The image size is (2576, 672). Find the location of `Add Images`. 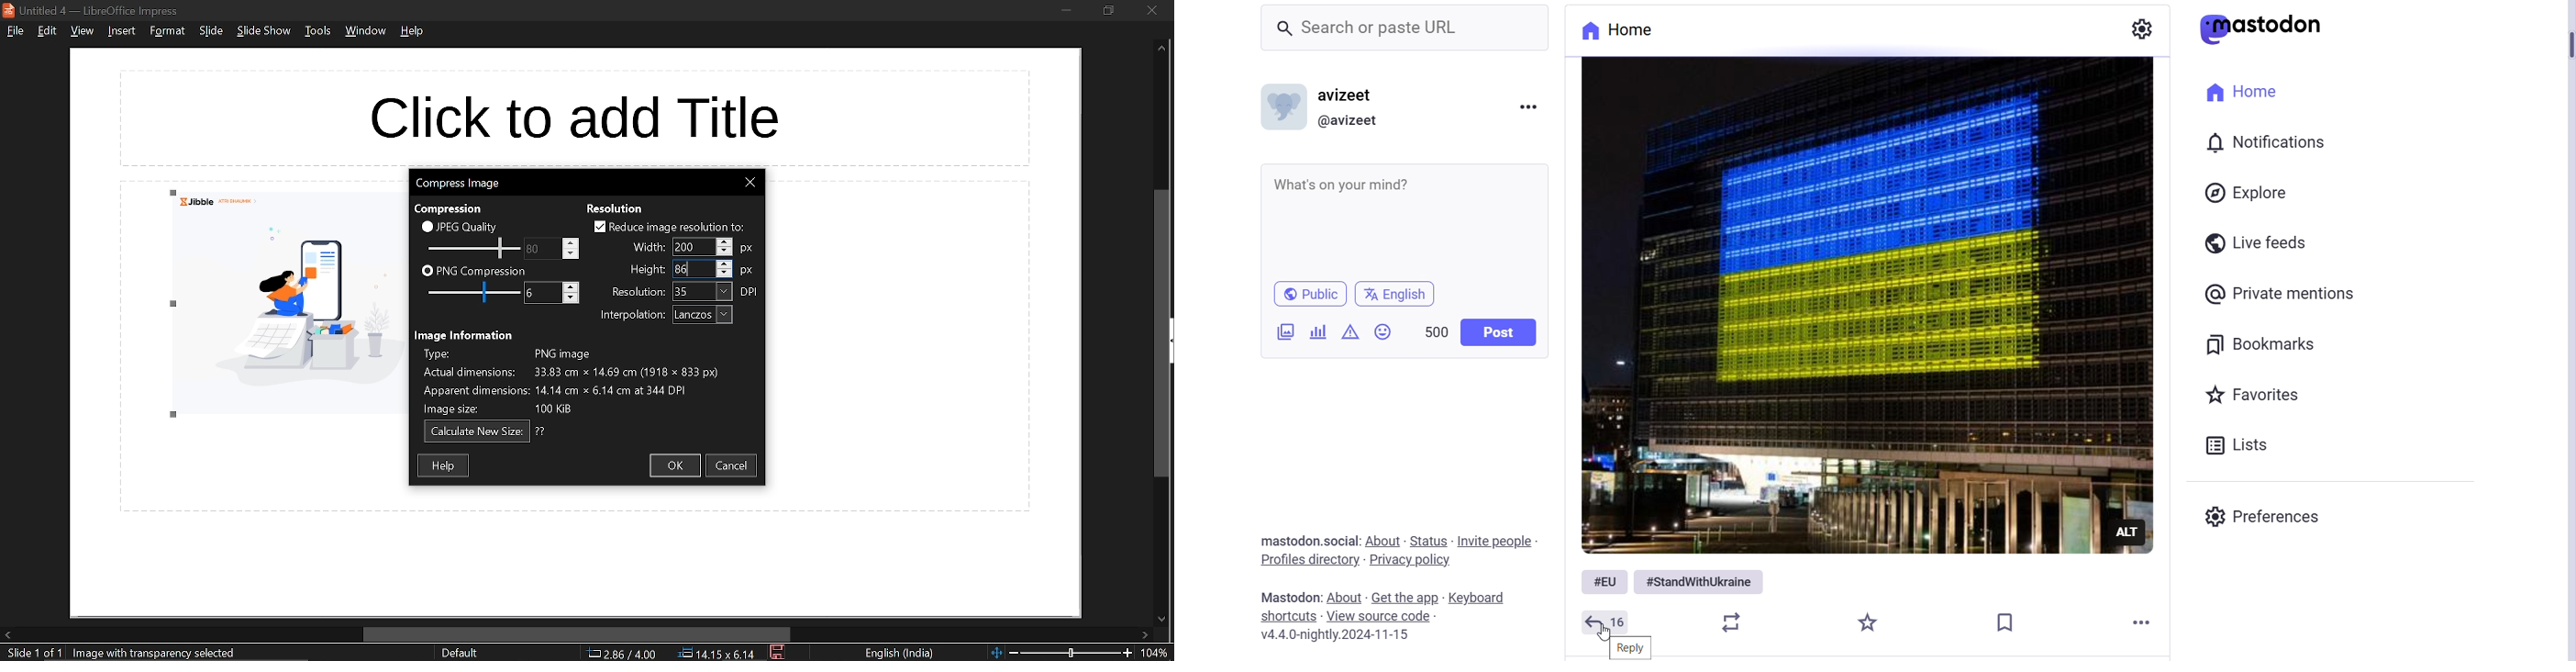

Add Images is located at coordinates (1284, 331).